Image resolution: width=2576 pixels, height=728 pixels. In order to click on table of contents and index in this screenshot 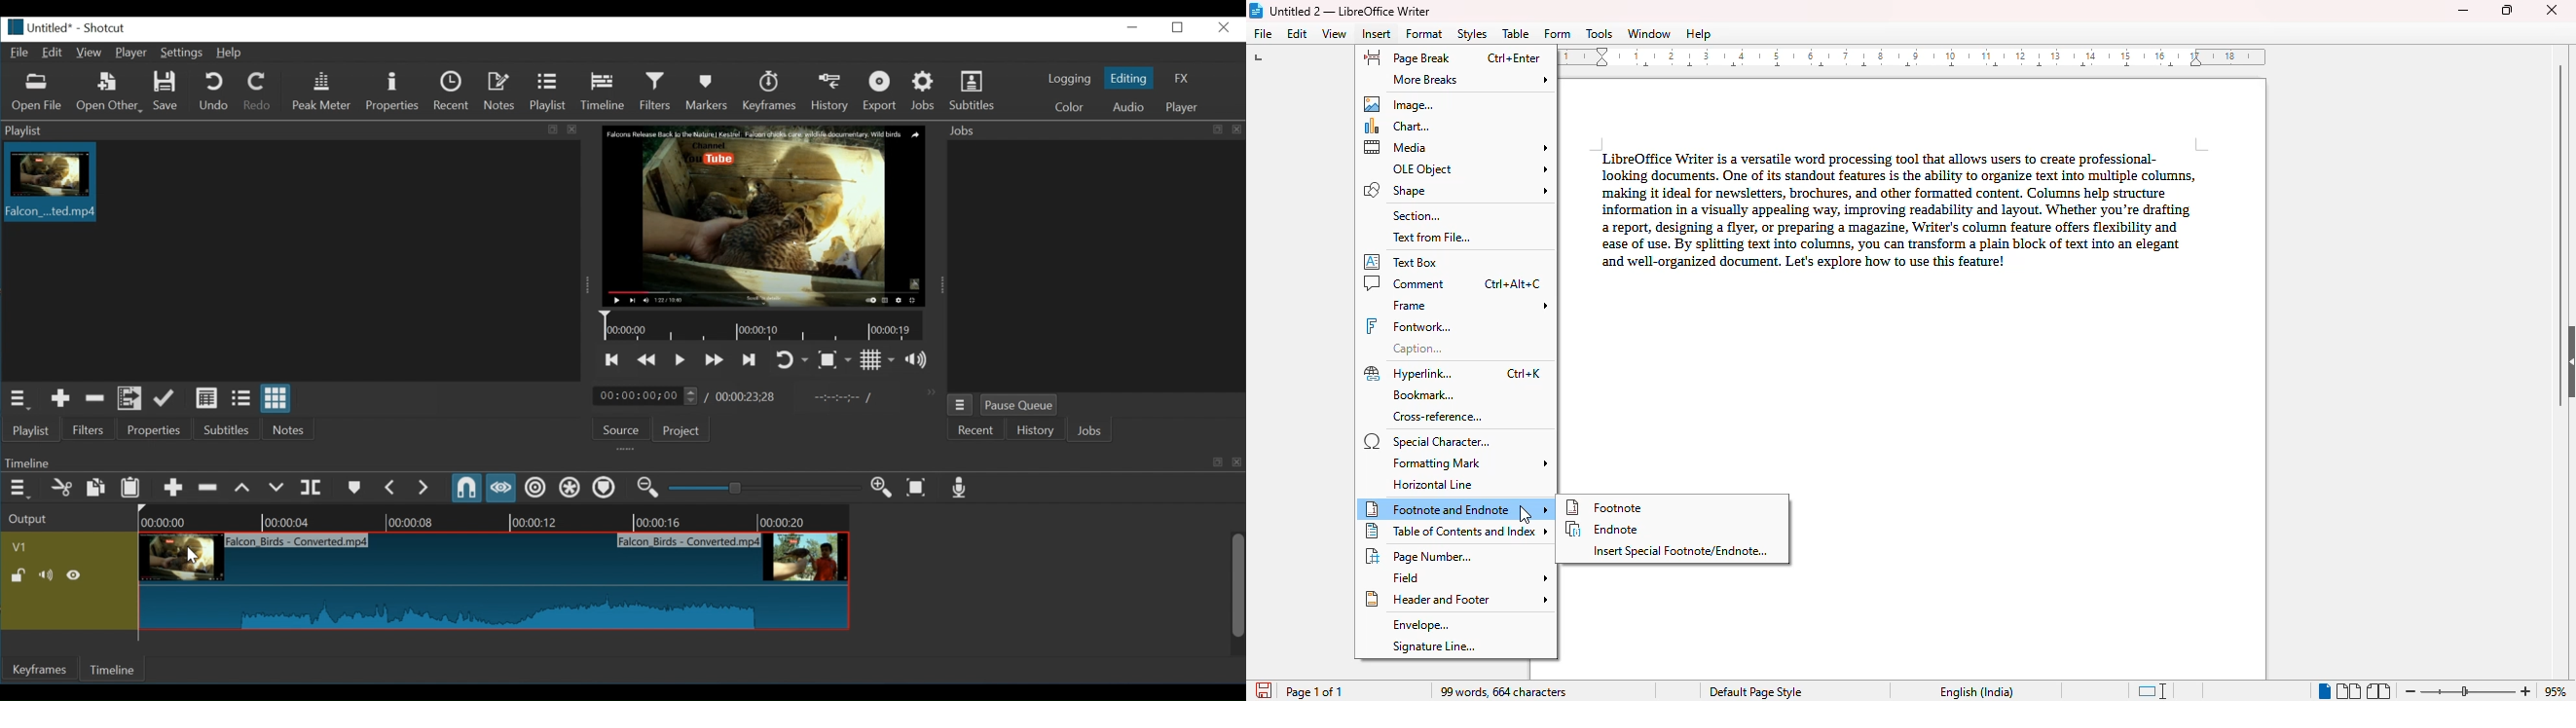, I will do `click(1456, 531)`.